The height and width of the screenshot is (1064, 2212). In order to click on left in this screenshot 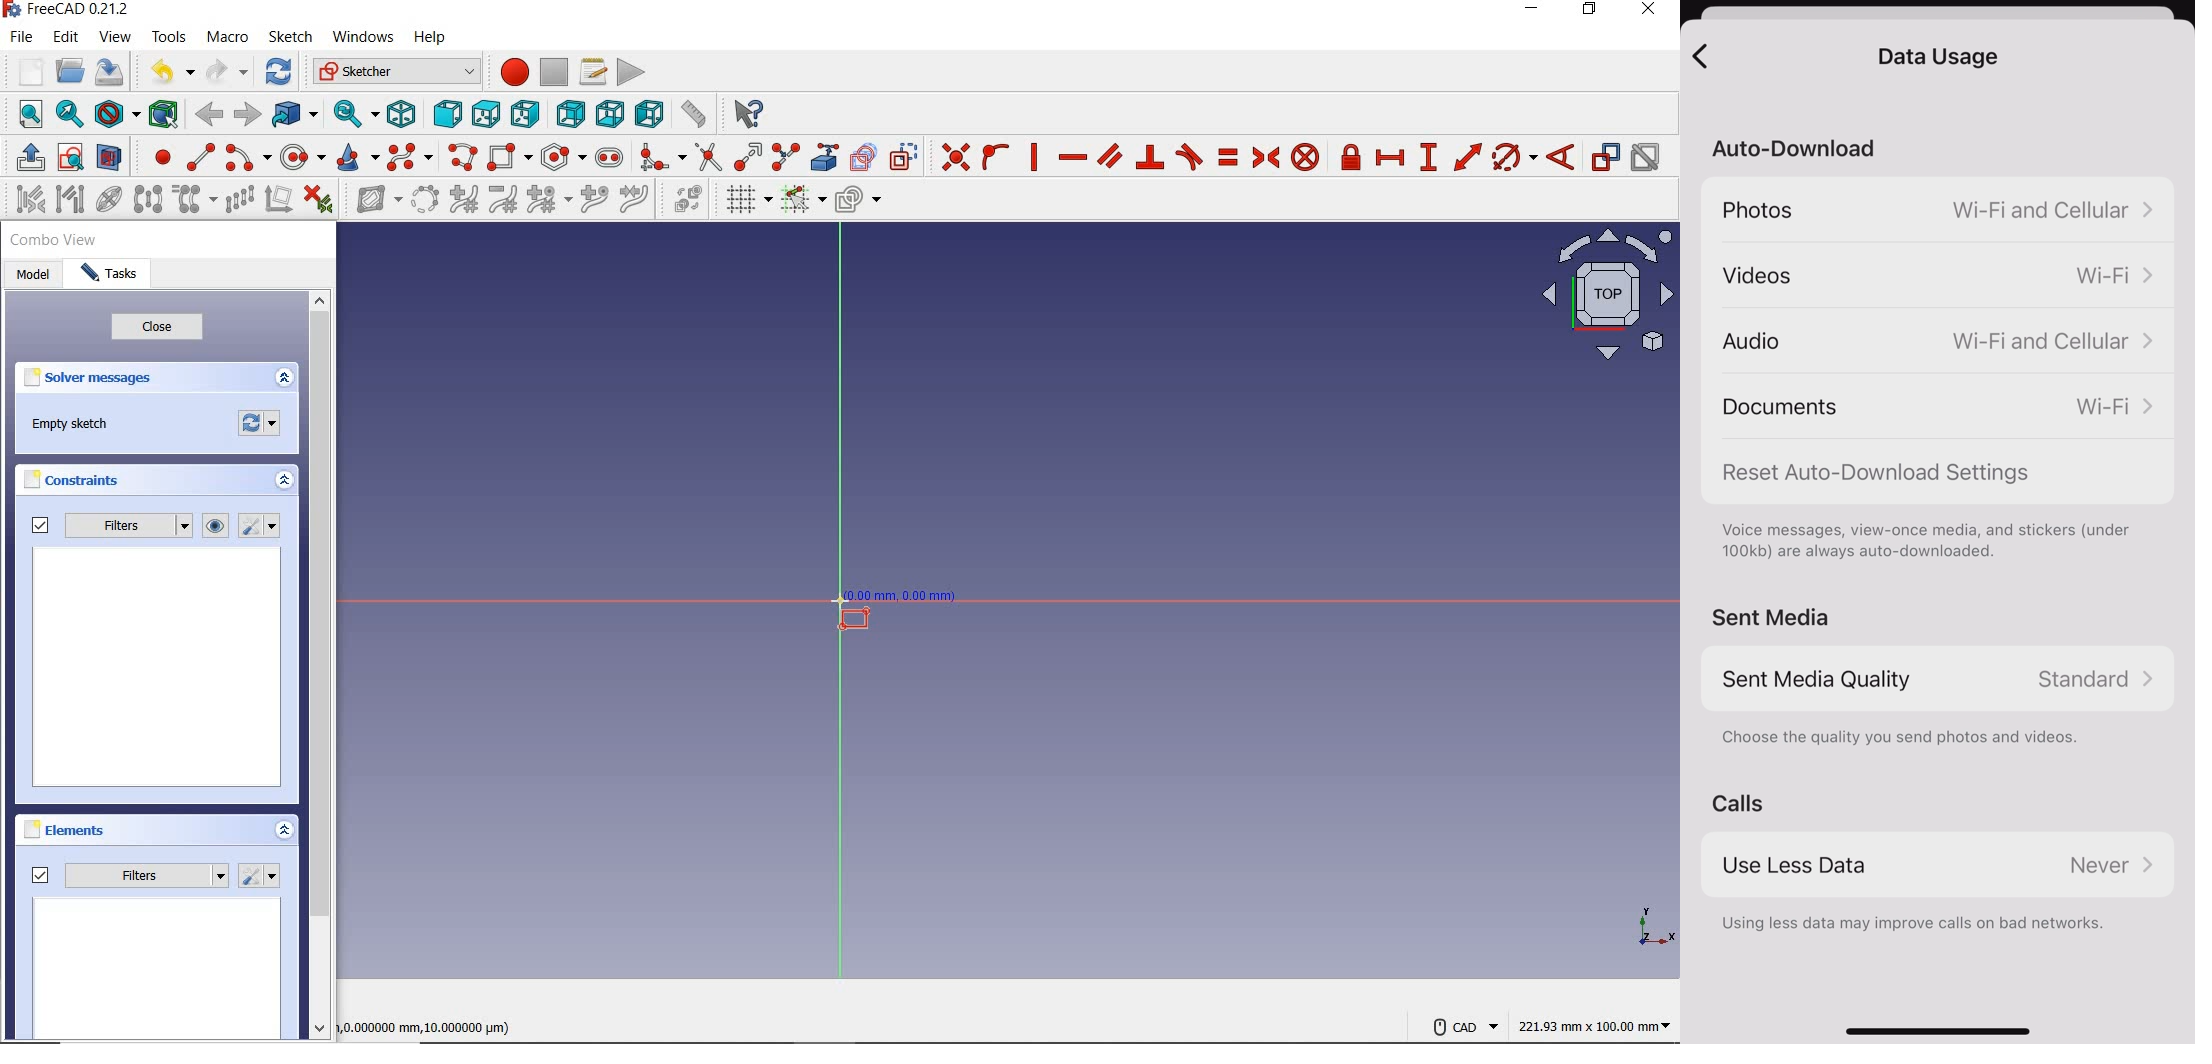, I will do `click(647, 115)`.